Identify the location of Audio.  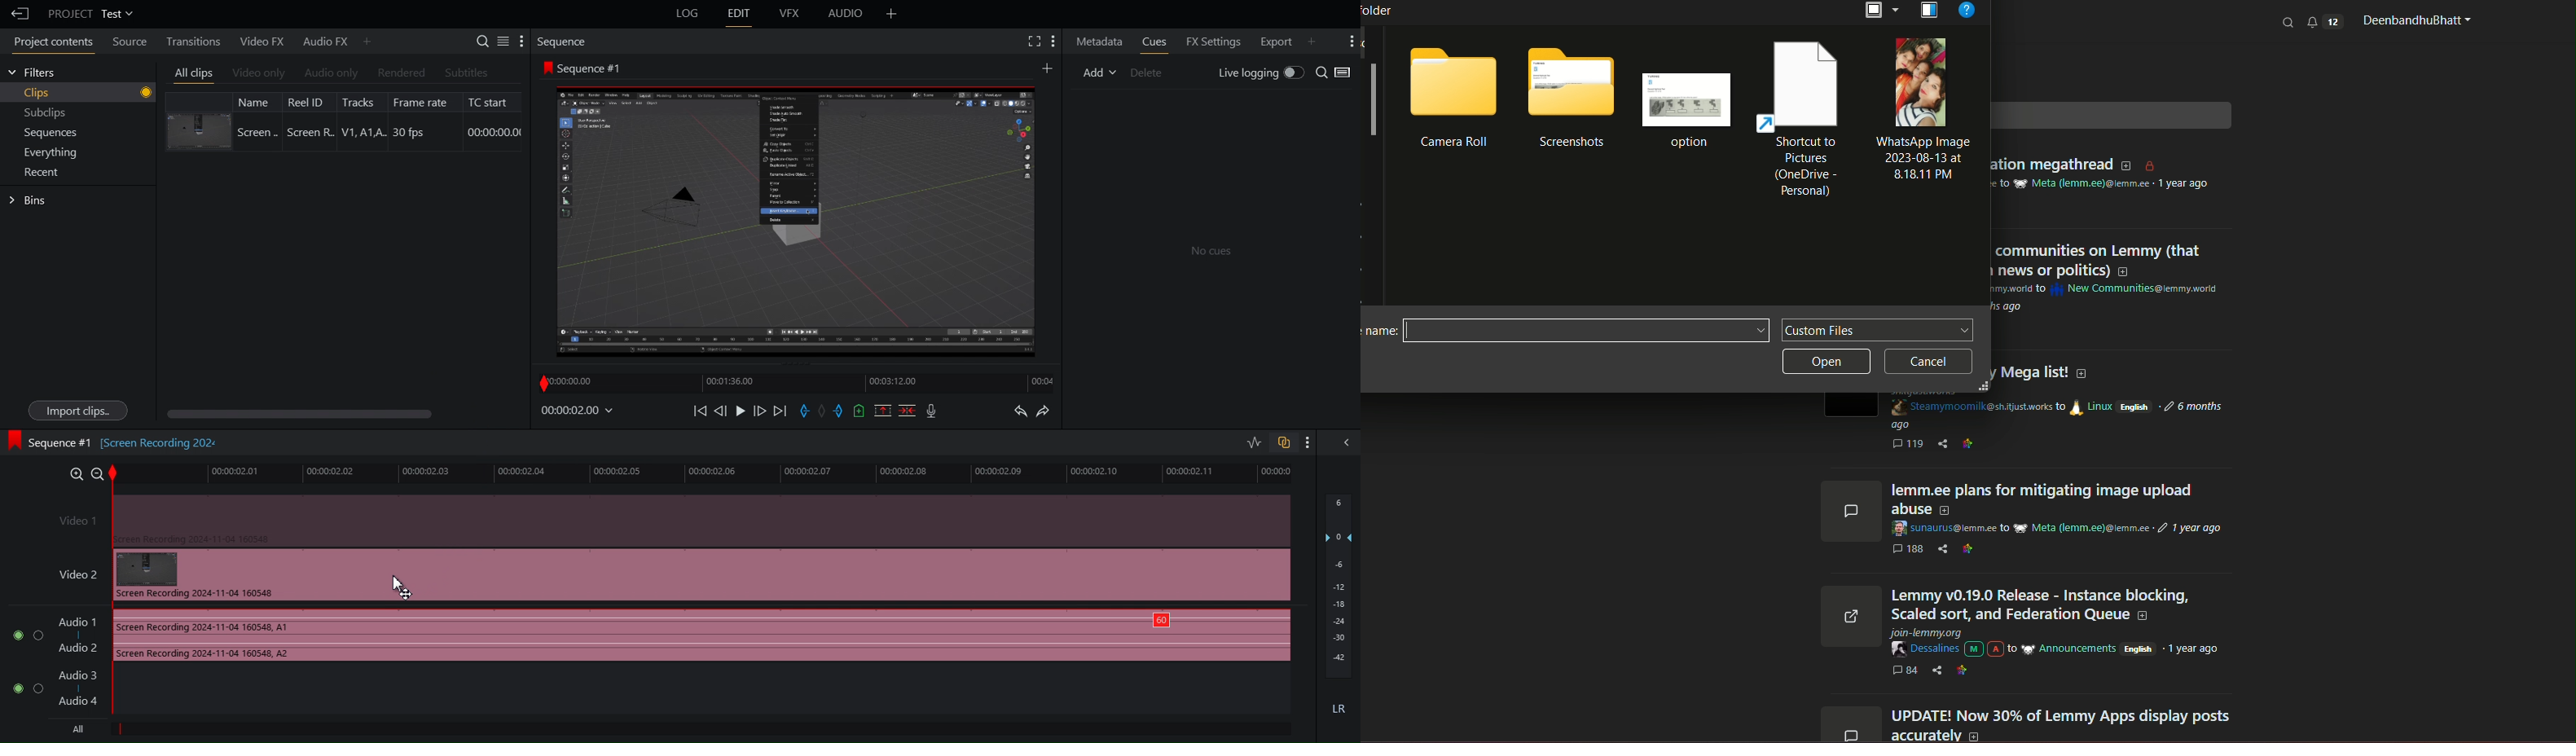
(846, 16).